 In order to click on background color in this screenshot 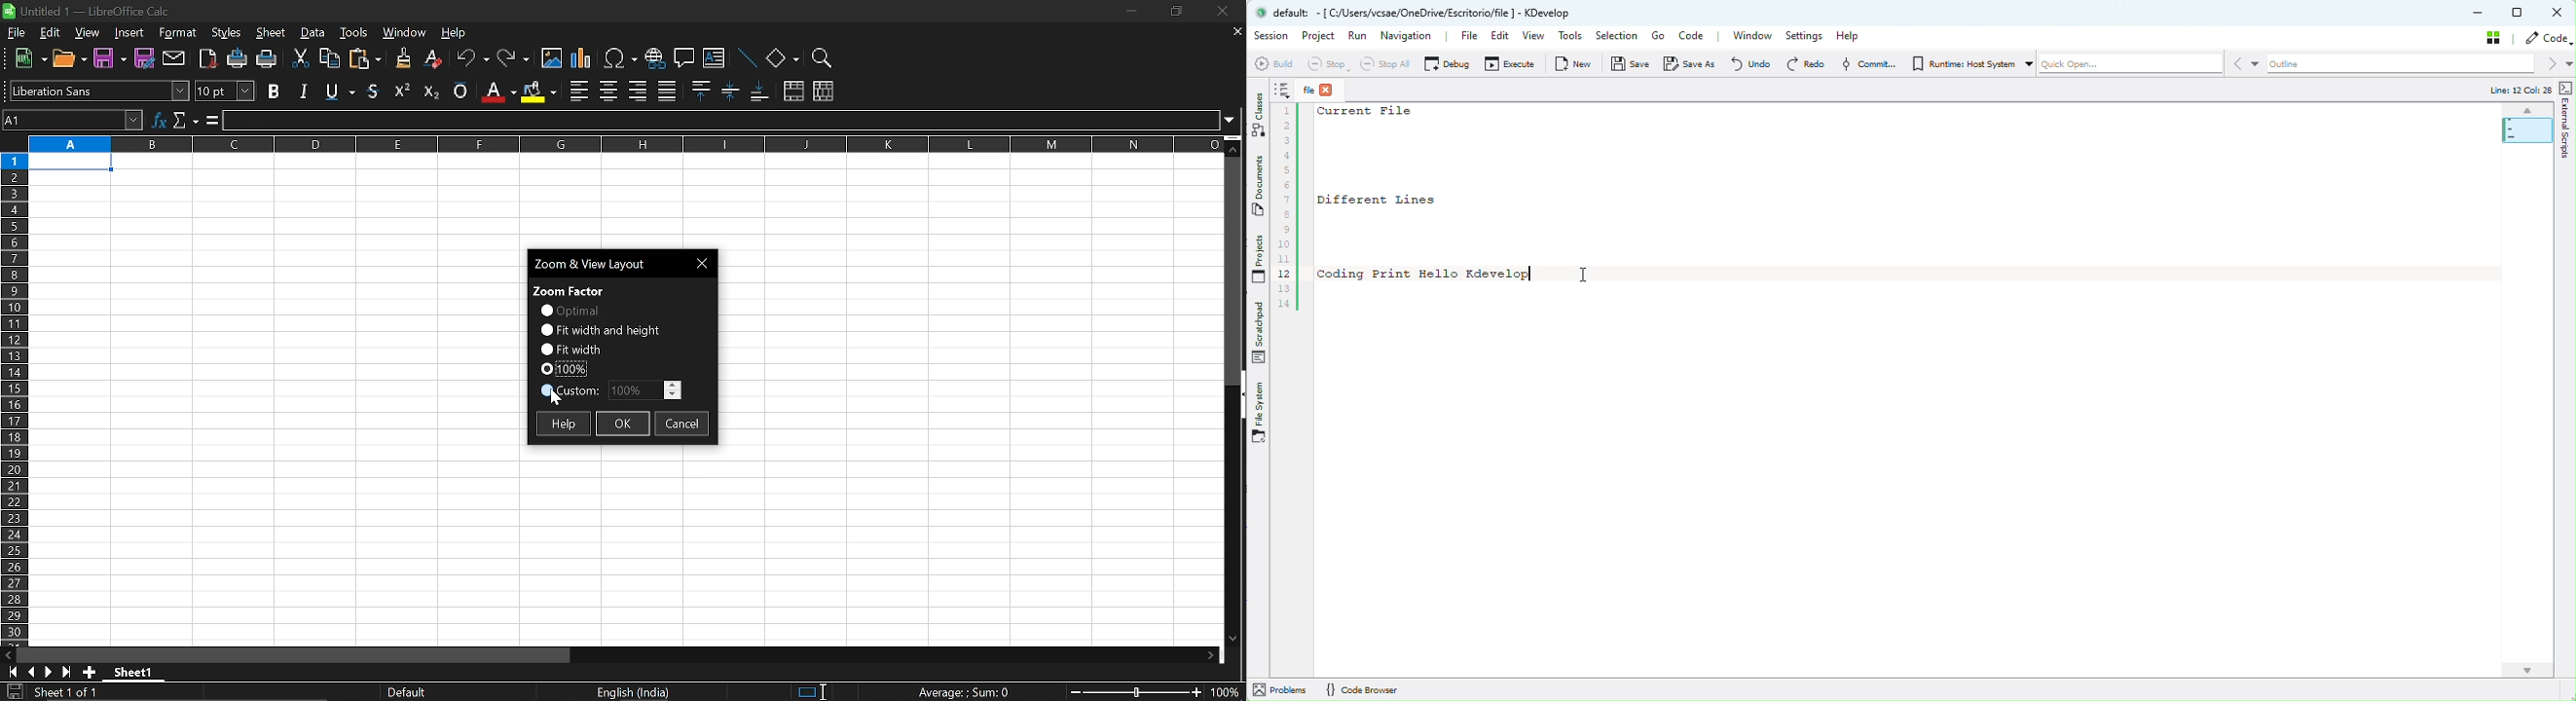, I will do `click(537, 91)`.